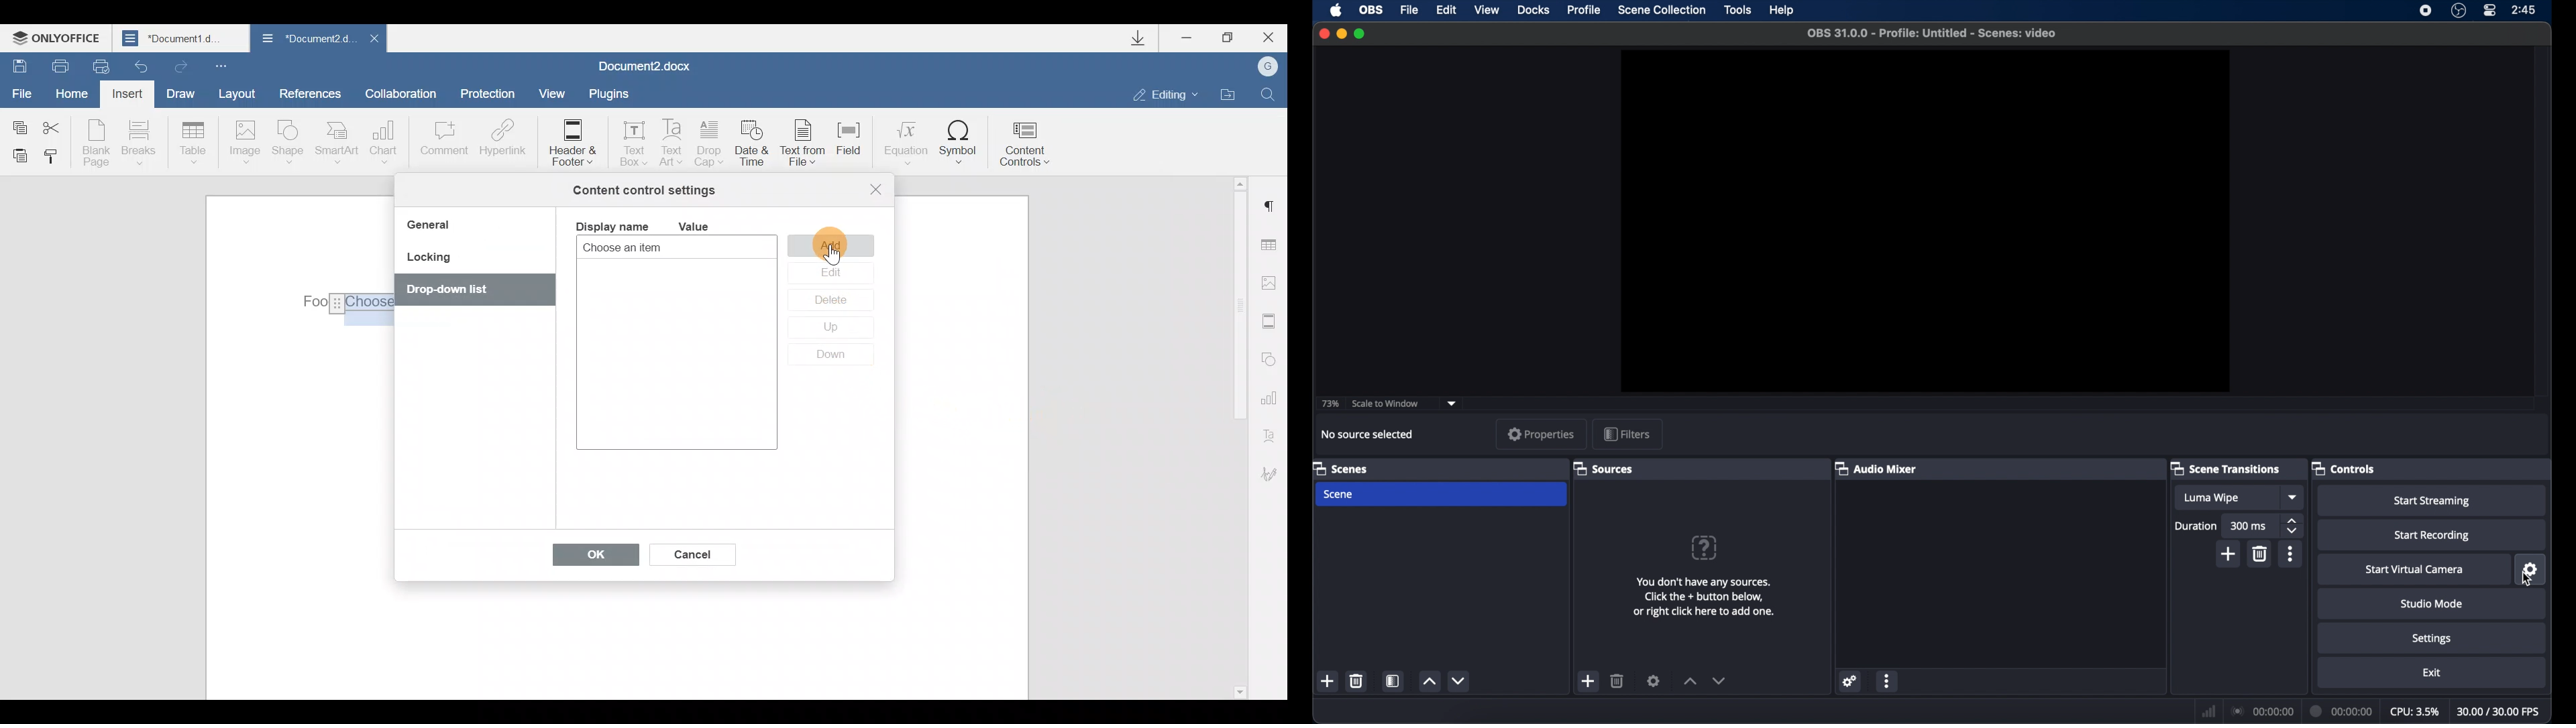 The image size is (2576, 728). What do you see at coordinates (1271, 396) in the screenshot?
I see `Chart settings` at bounding box center [1271, 396].